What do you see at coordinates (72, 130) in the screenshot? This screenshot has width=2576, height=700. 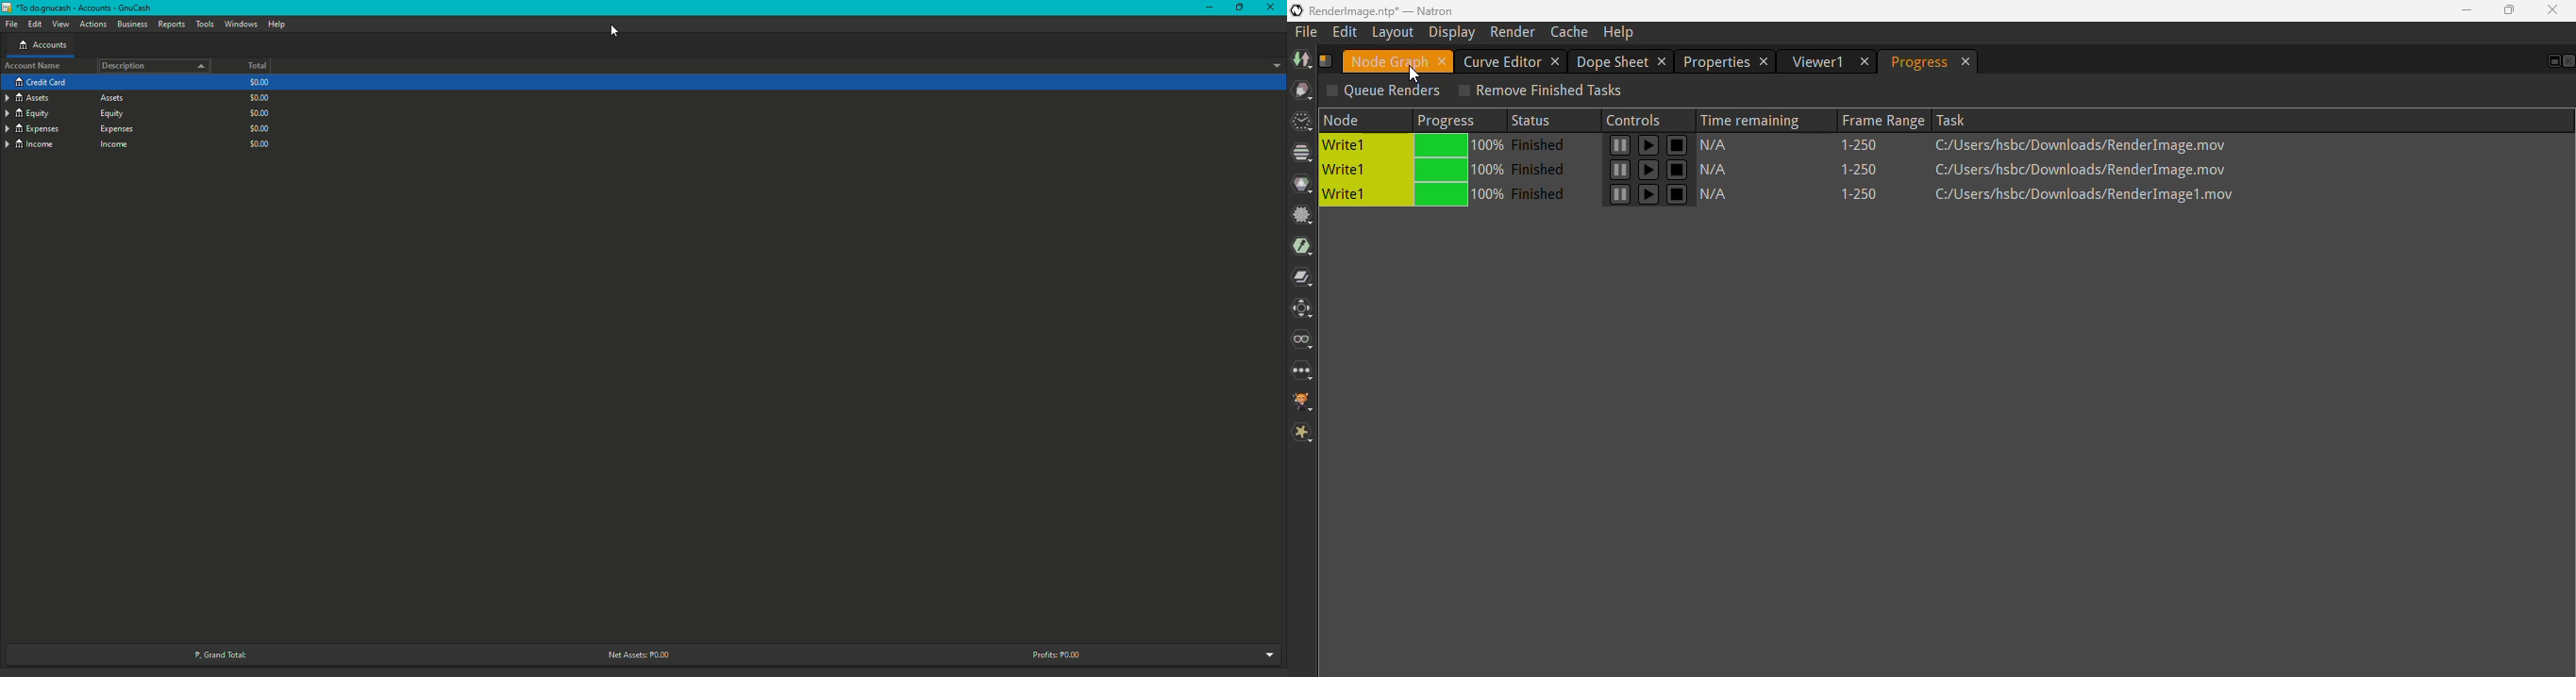 I see `Expenses` at bounding box center [72, 130].